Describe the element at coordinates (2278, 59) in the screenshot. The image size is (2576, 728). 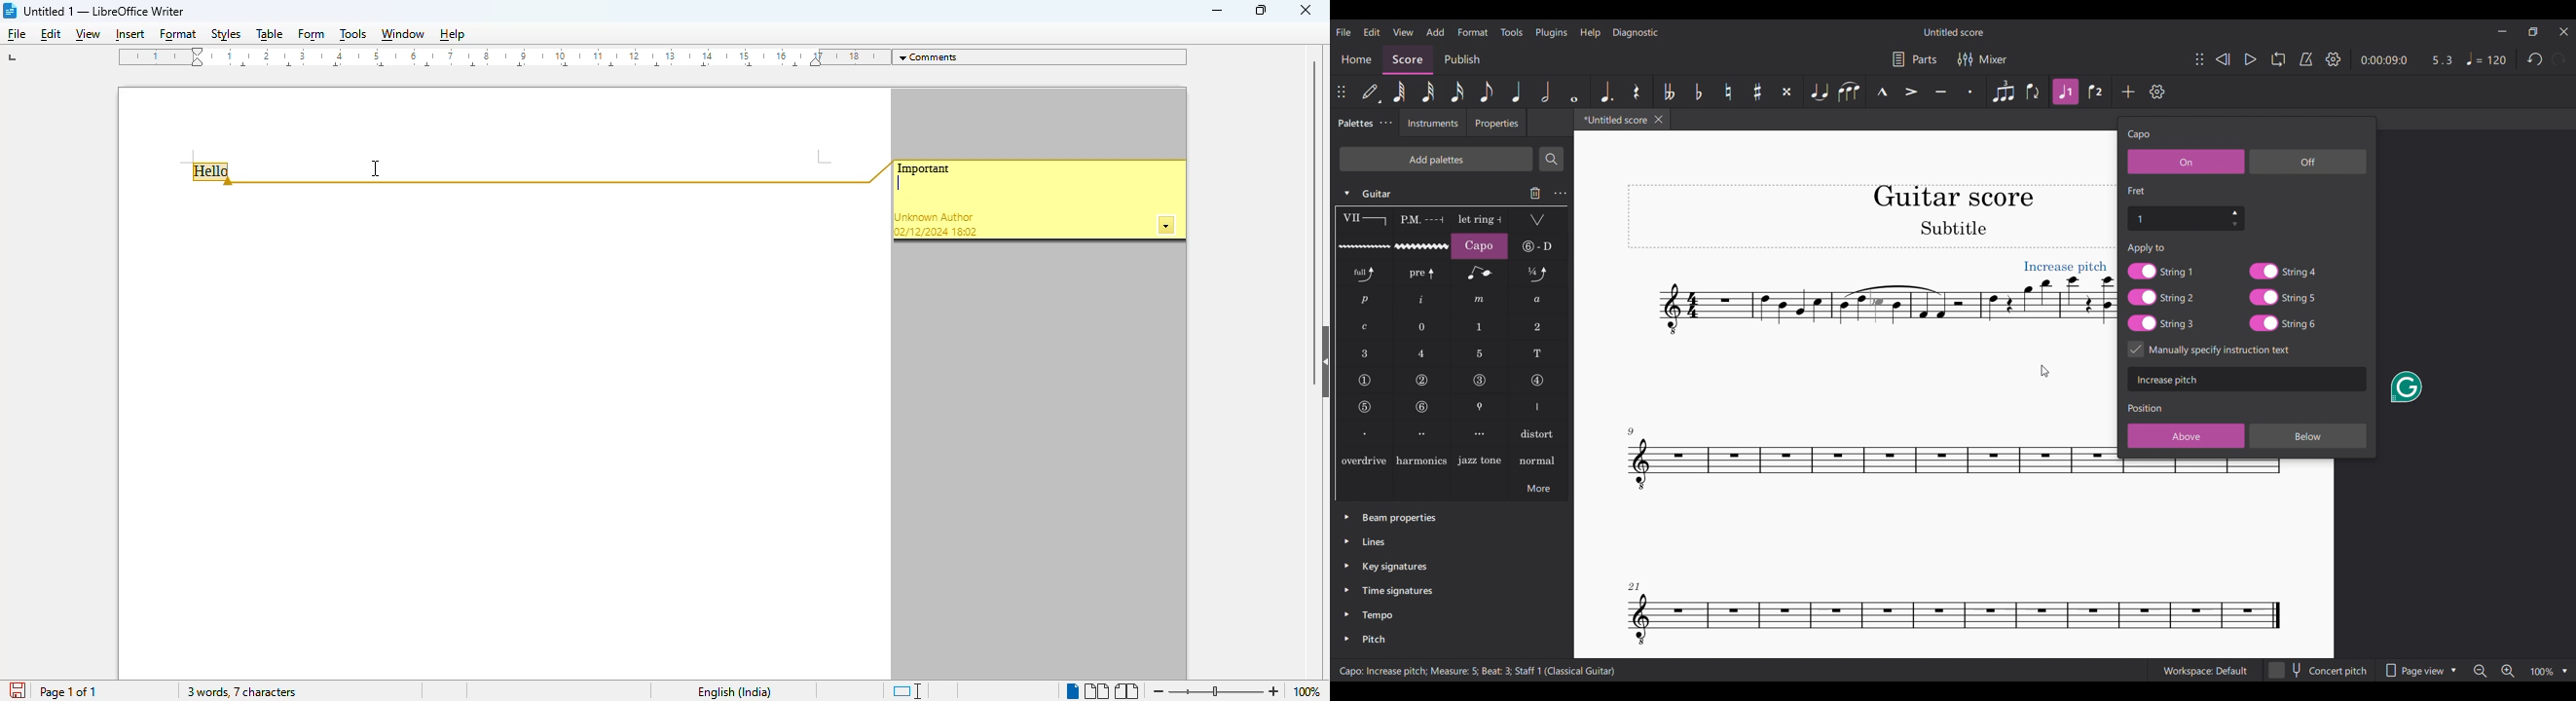
I see `Loop playback` at that location.